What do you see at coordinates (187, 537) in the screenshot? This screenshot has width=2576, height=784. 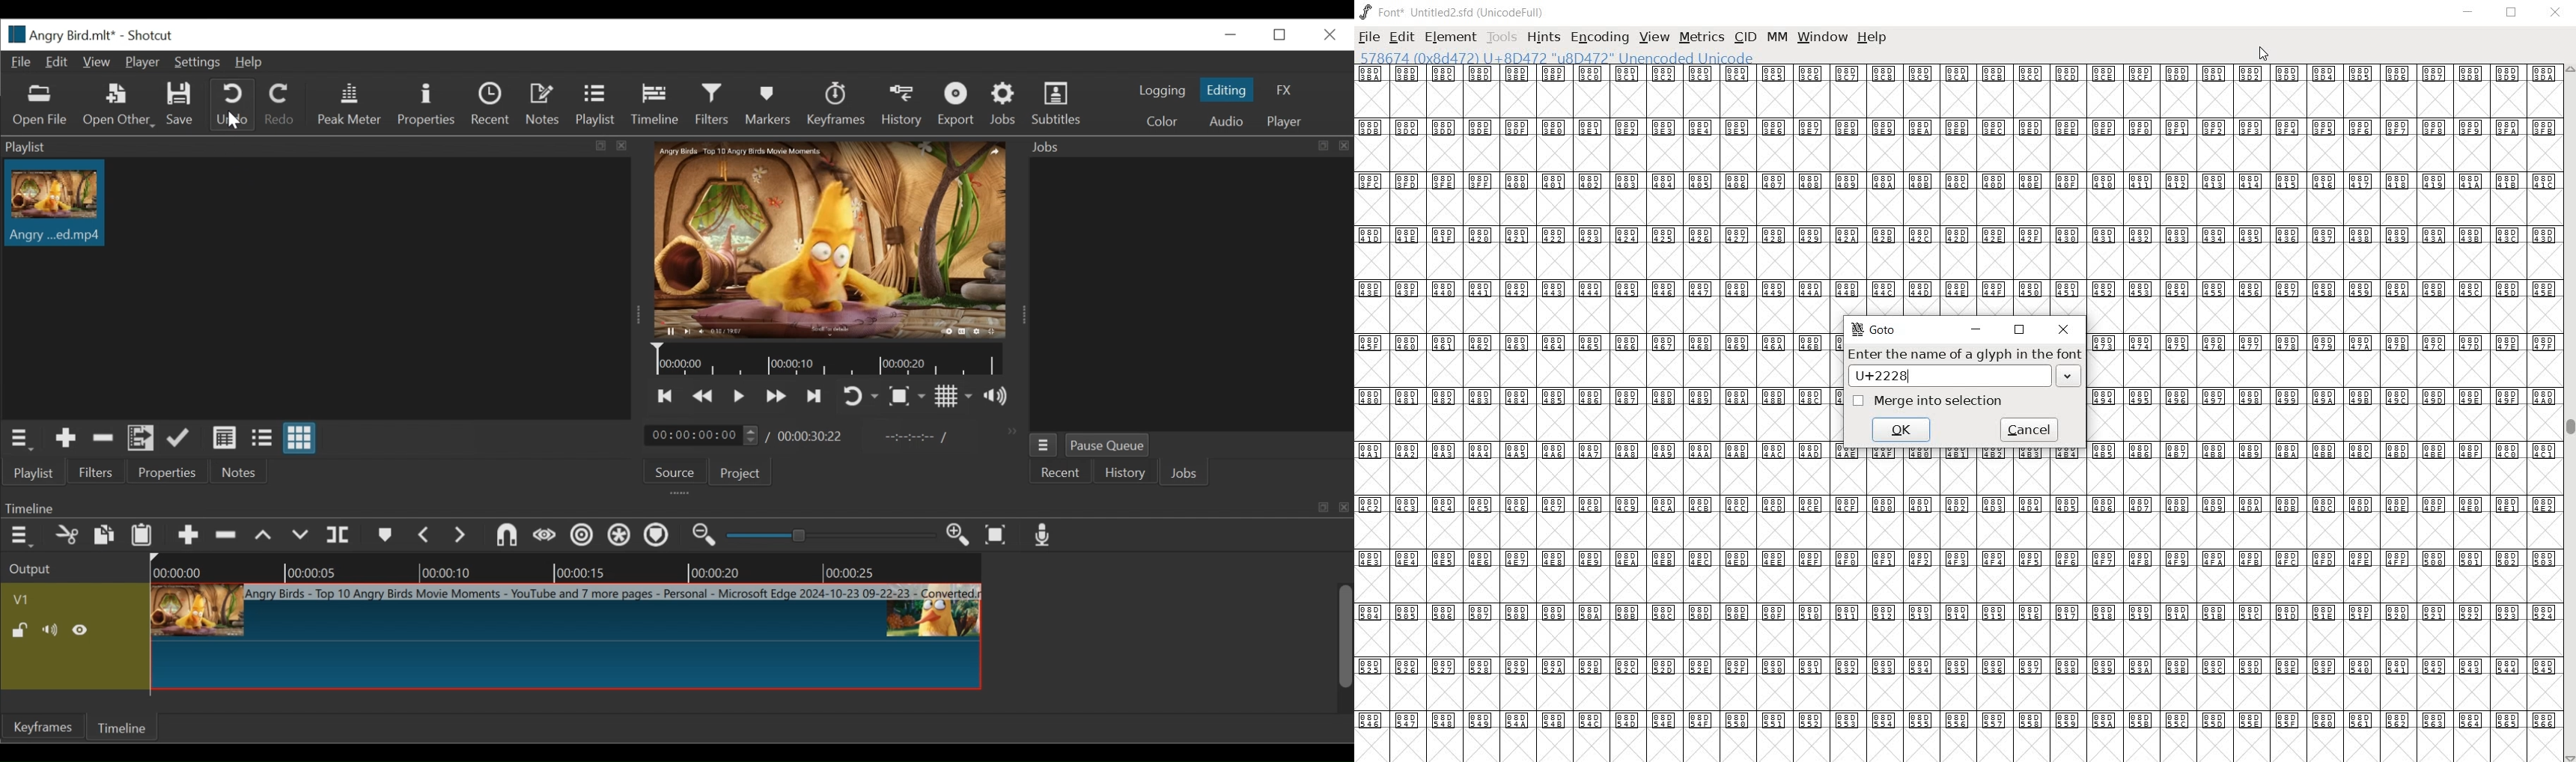 I see `Append` at bounding box center [187, 537].